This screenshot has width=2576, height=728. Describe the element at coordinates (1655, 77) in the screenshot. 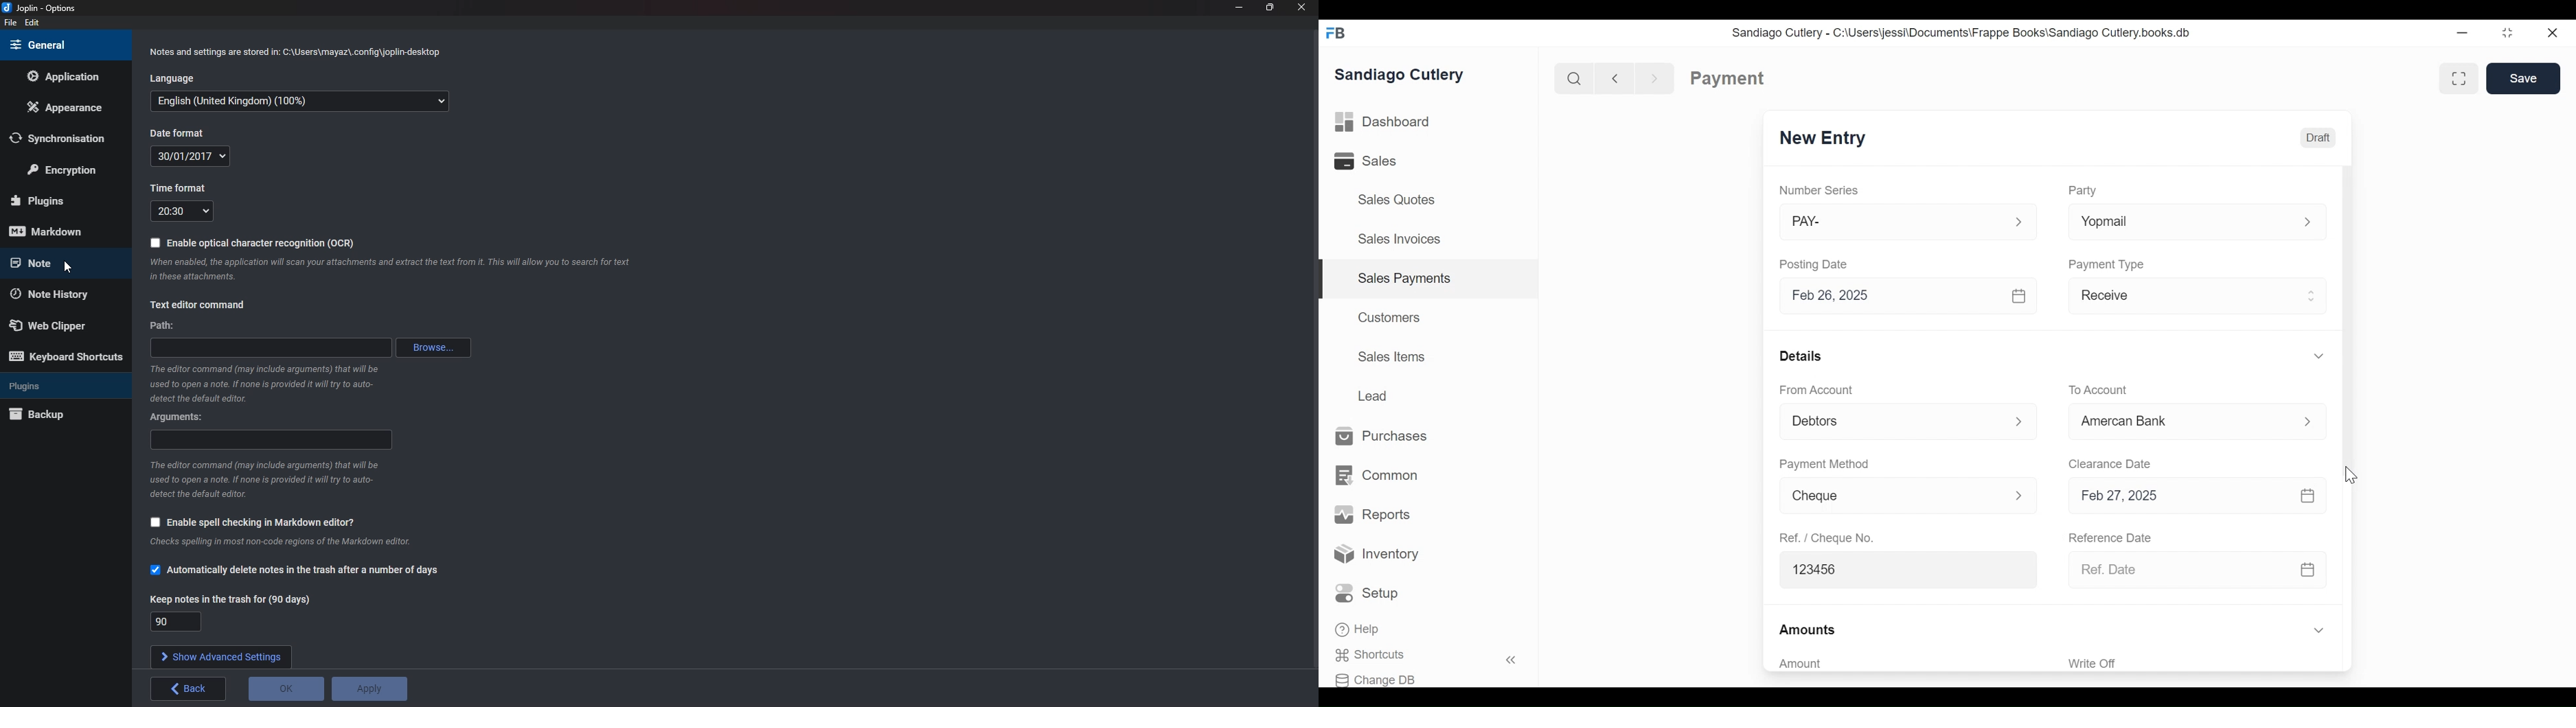

I see `Navigate forward` at that location.